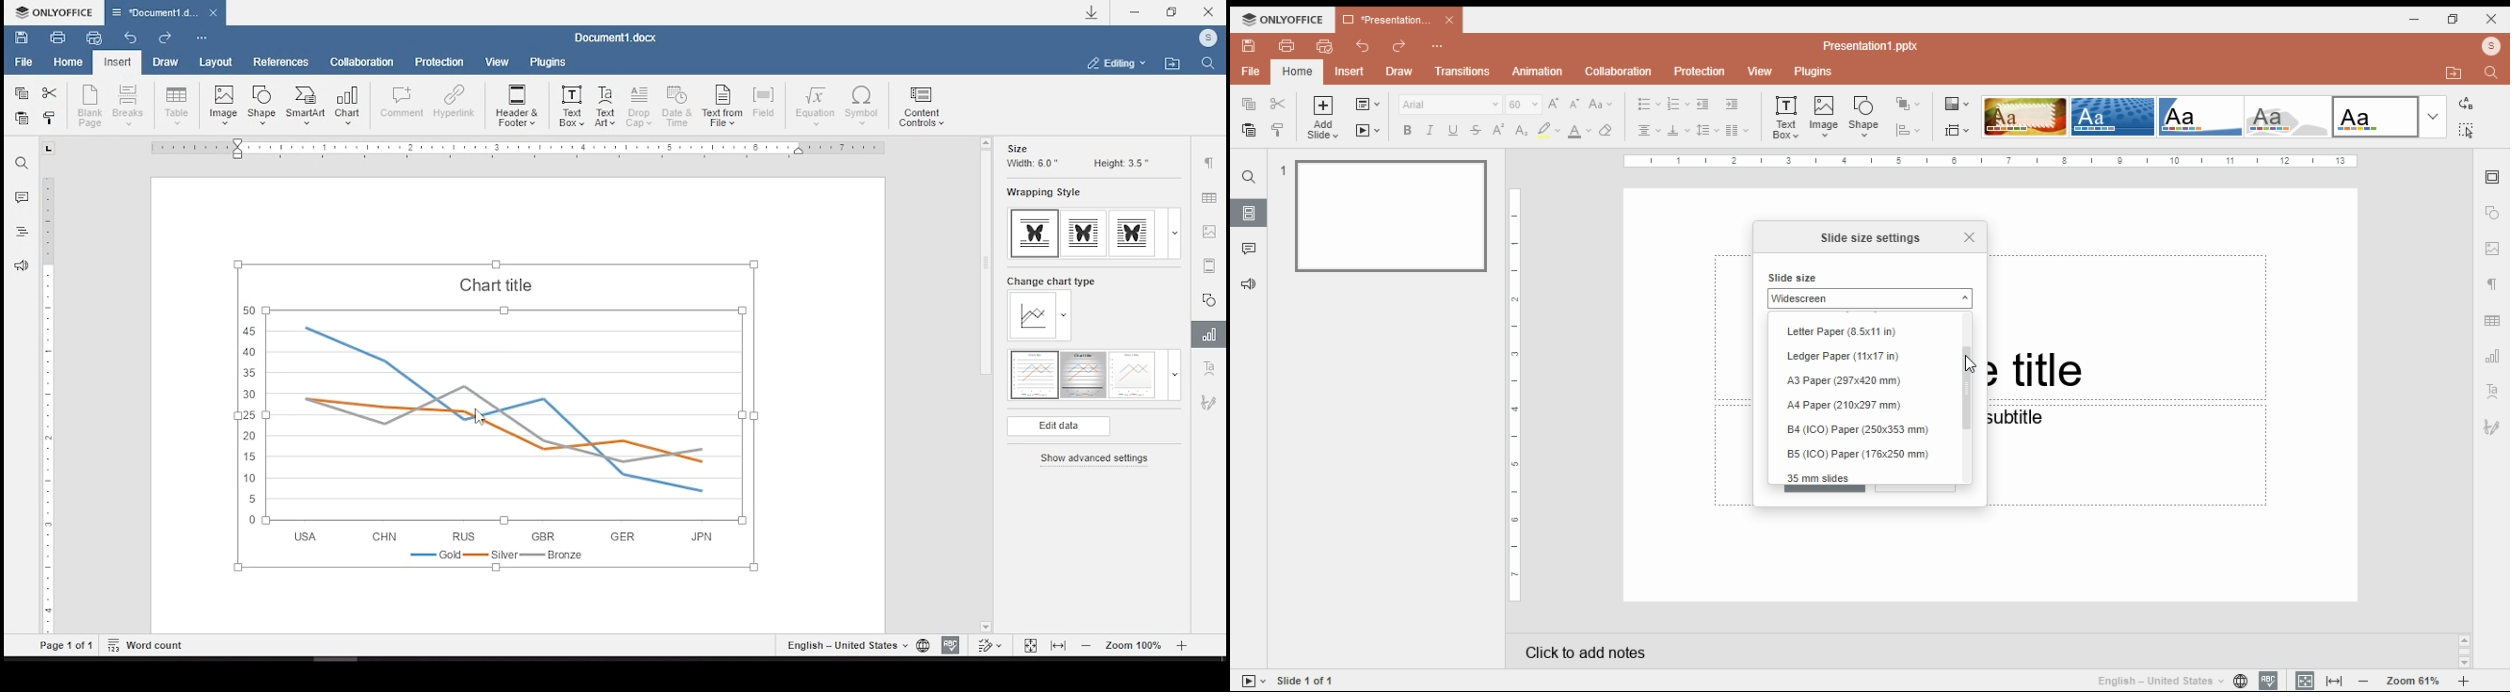  I want to click on protection, so click(437, 62).